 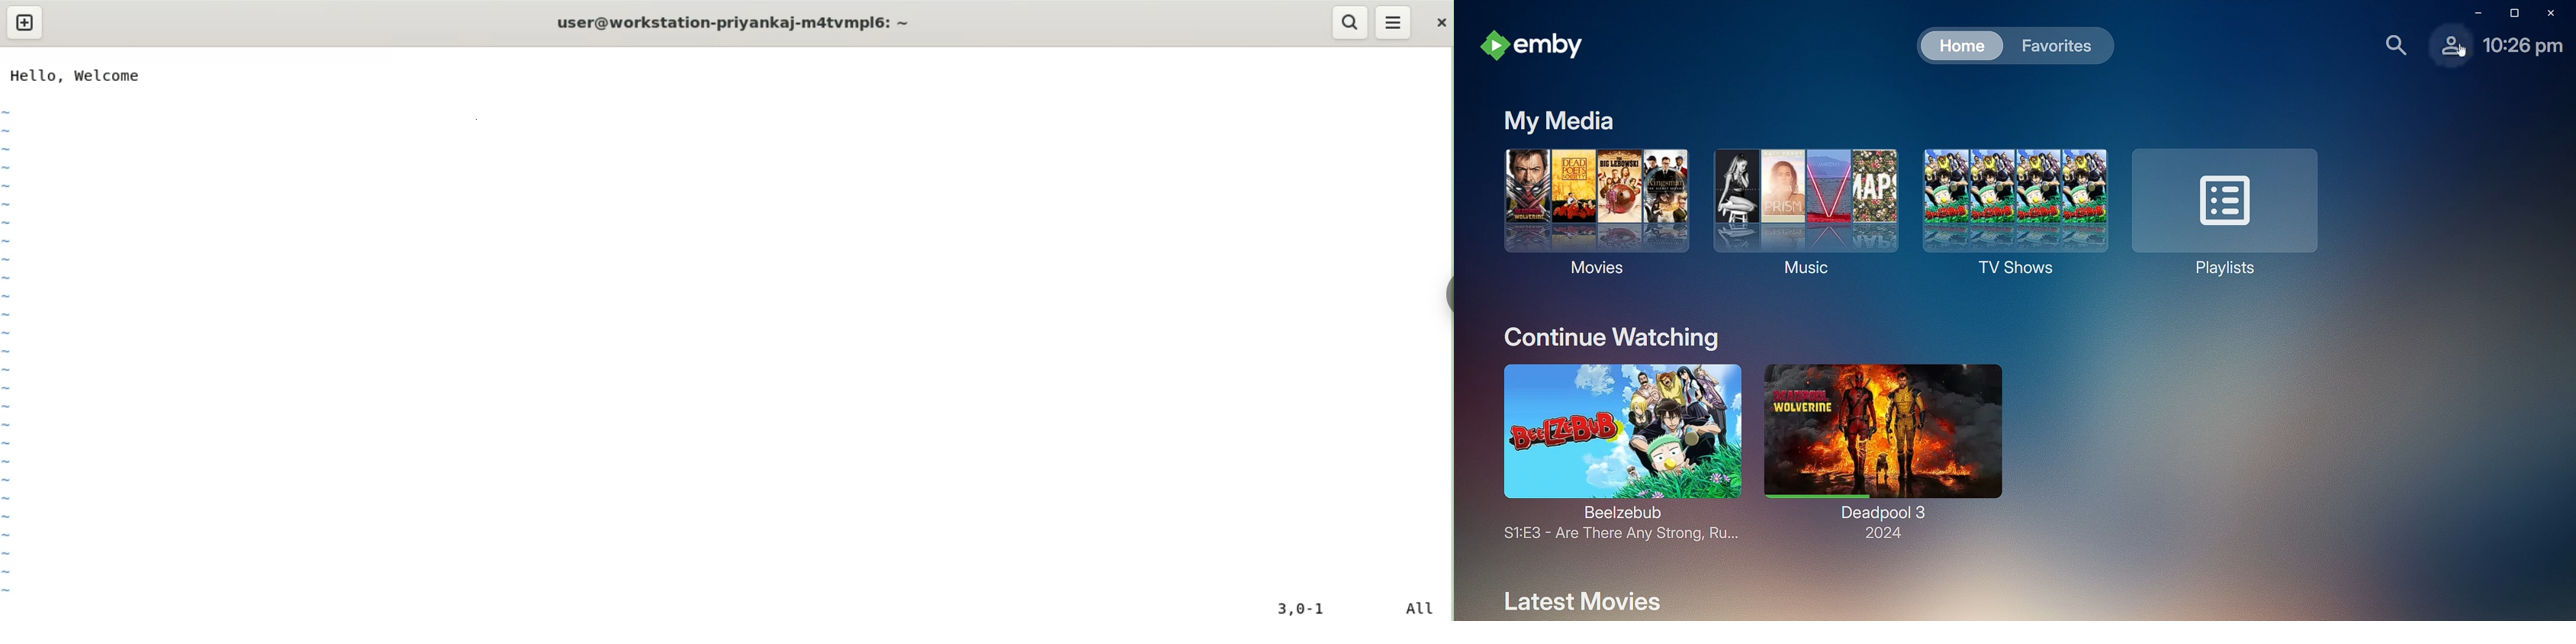 What do you see at coordinates (1535, 45) in the screenshot?
I see `emby` at bounding box center [1535, 45].